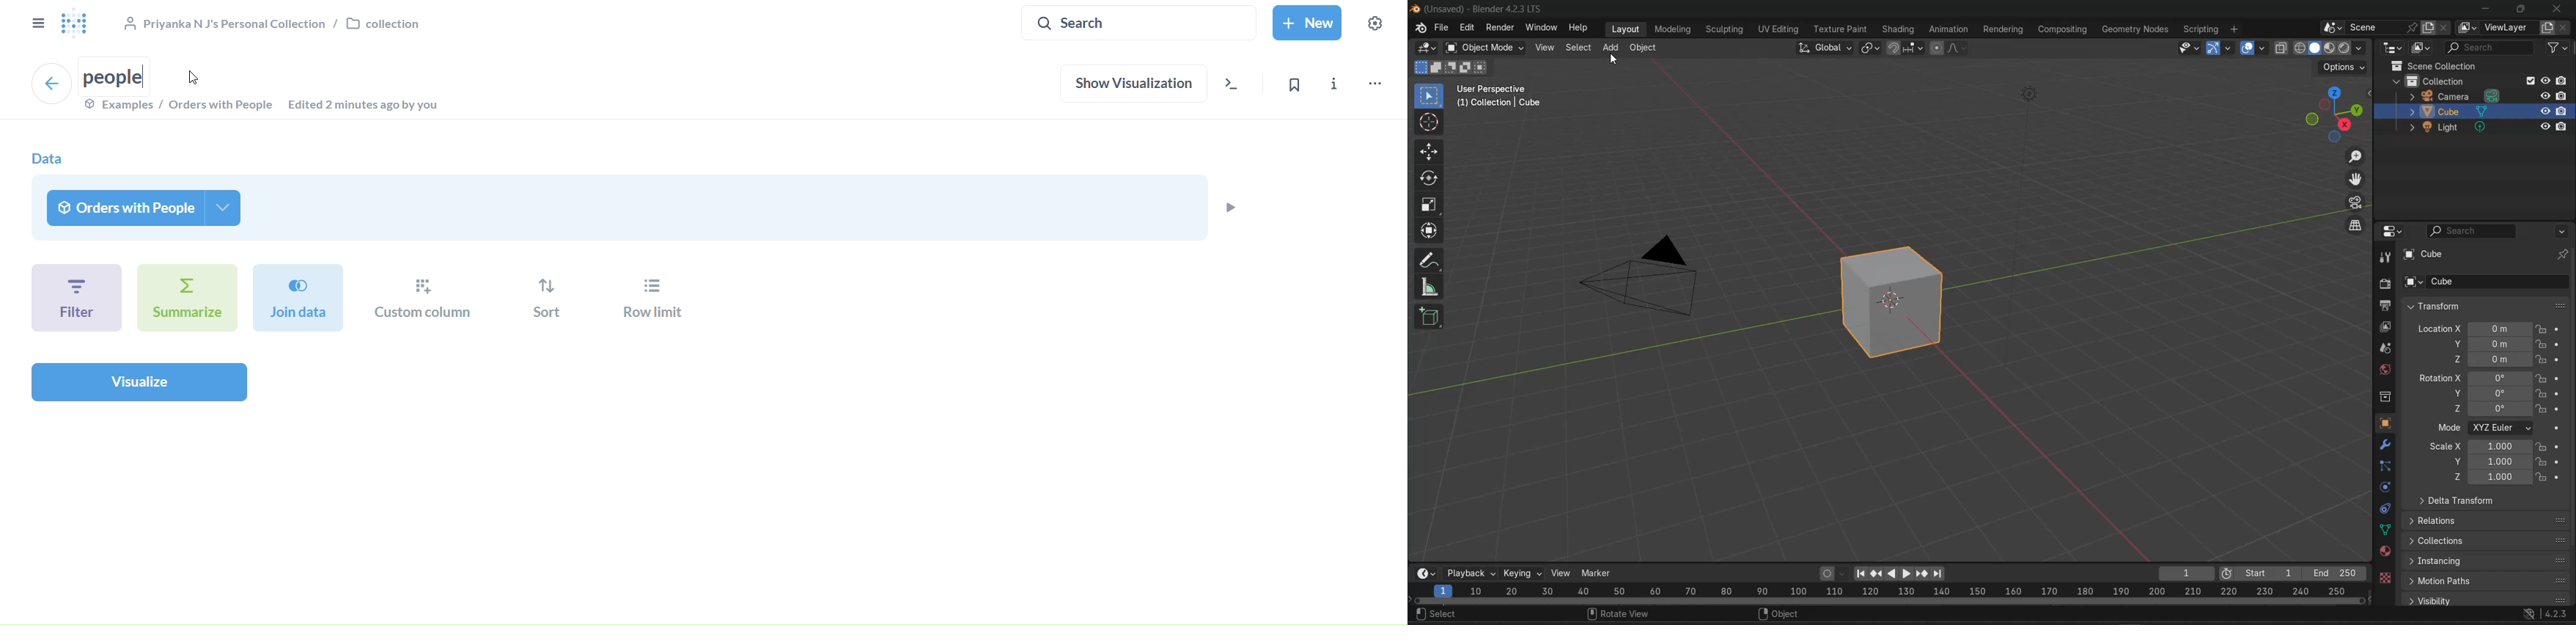  I want to click on animate property, so click(2559, 478).